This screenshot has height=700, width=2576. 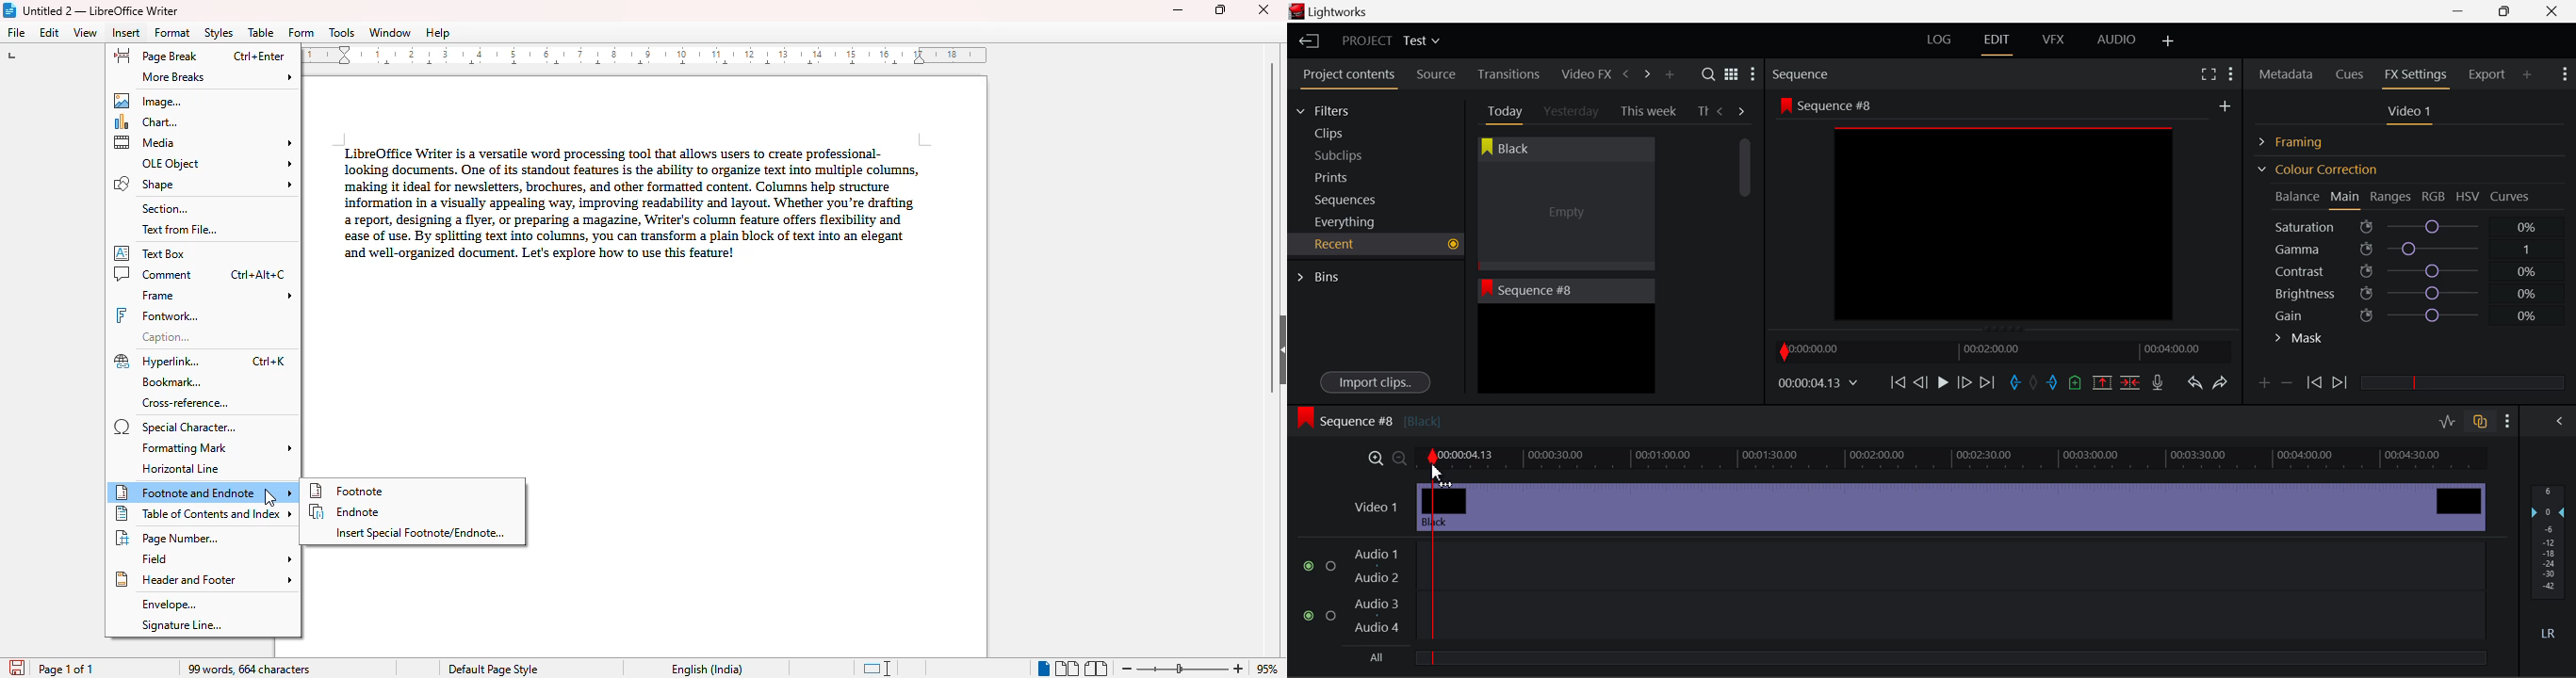 What do you see at coordinates (2342, 383) in the screenshot?
I see `Next keyframe` at bounding box center [2342, 383].